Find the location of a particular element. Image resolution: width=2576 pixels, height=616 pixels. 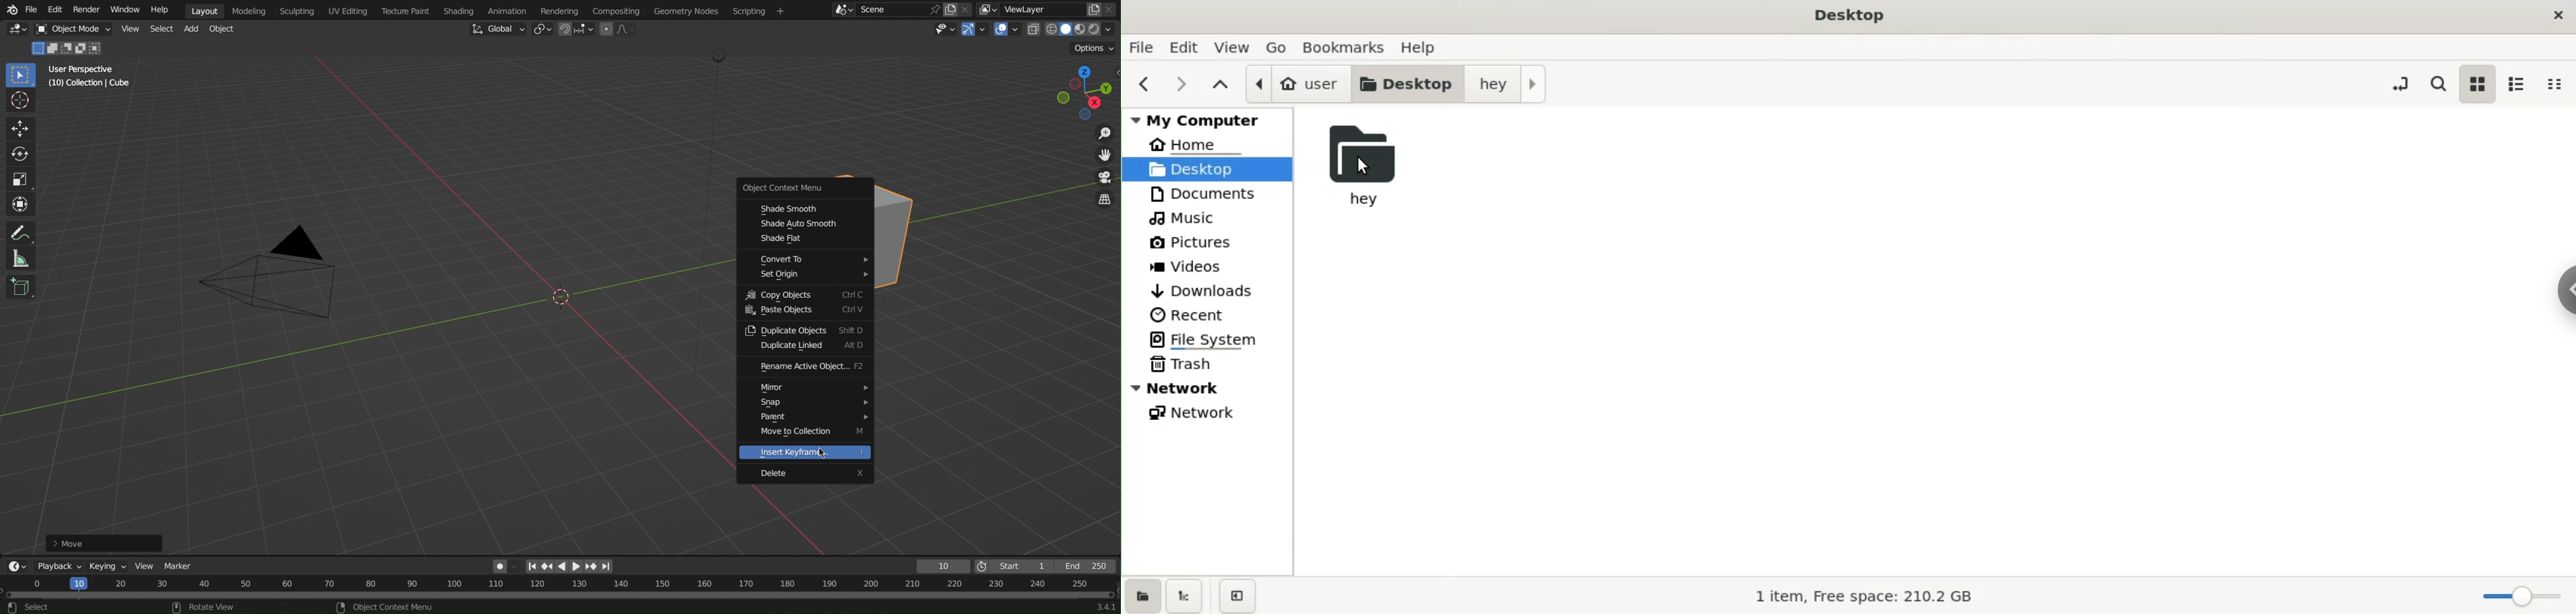

Add is located at coordinates (192, 30).